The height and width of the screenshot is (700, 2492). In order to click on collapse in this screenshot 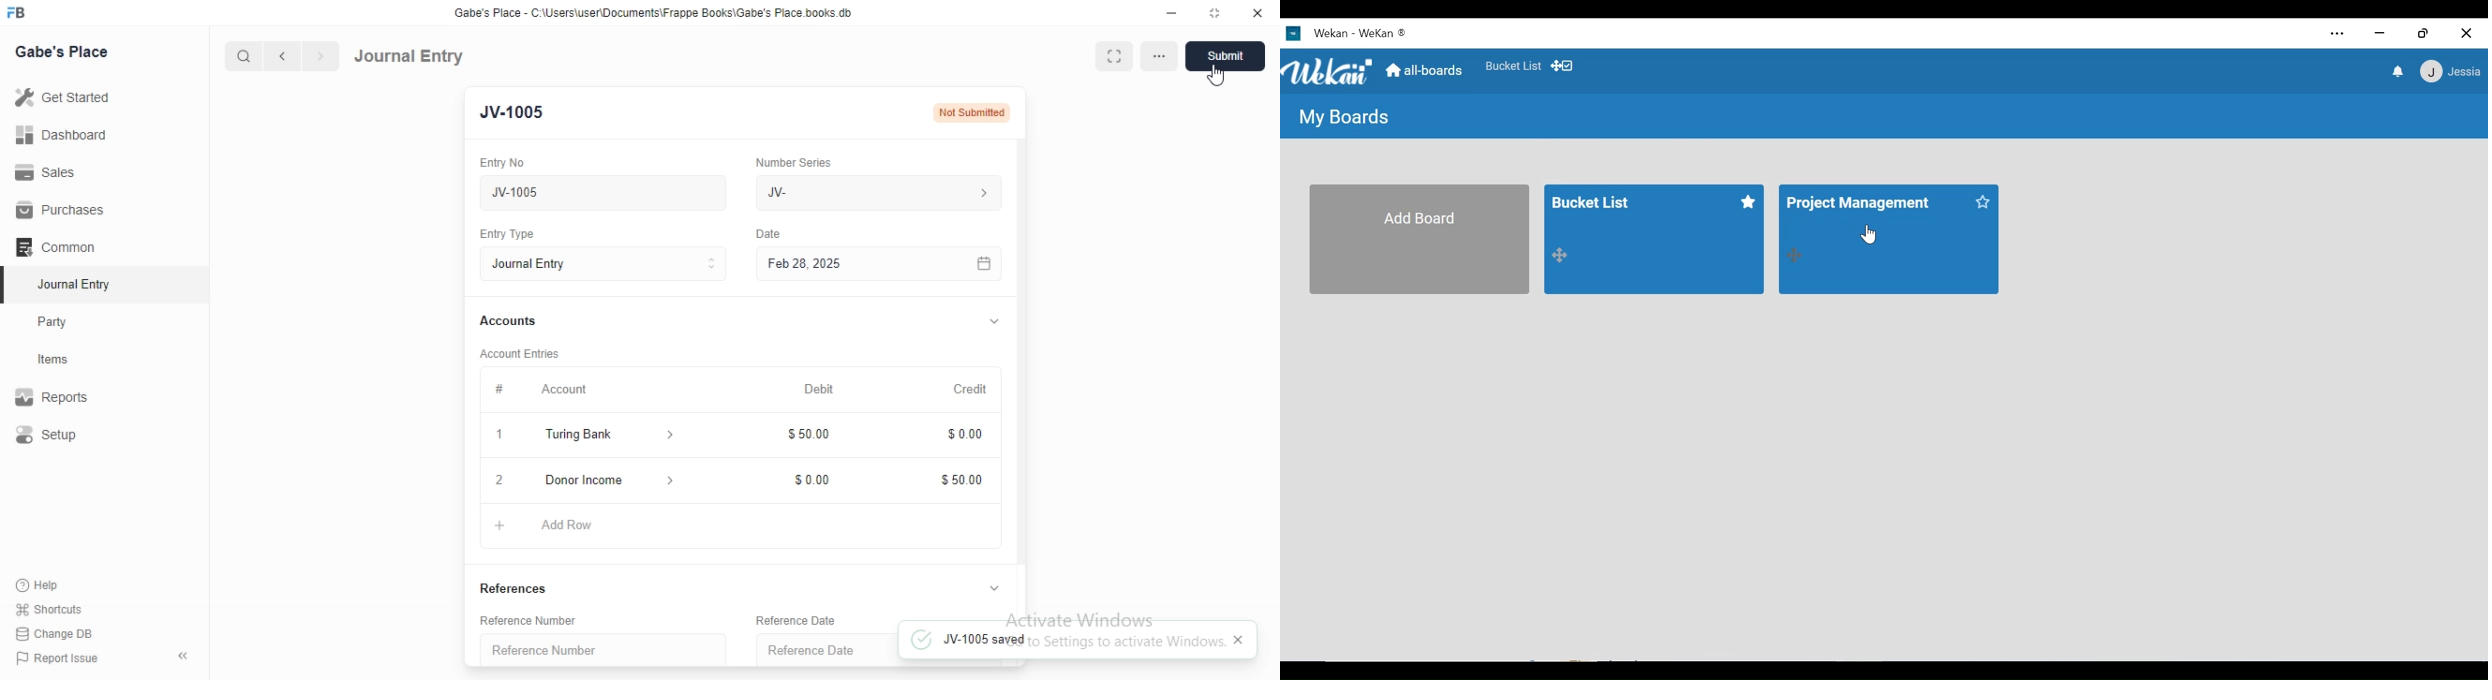, I will do `click(993, 323)`.